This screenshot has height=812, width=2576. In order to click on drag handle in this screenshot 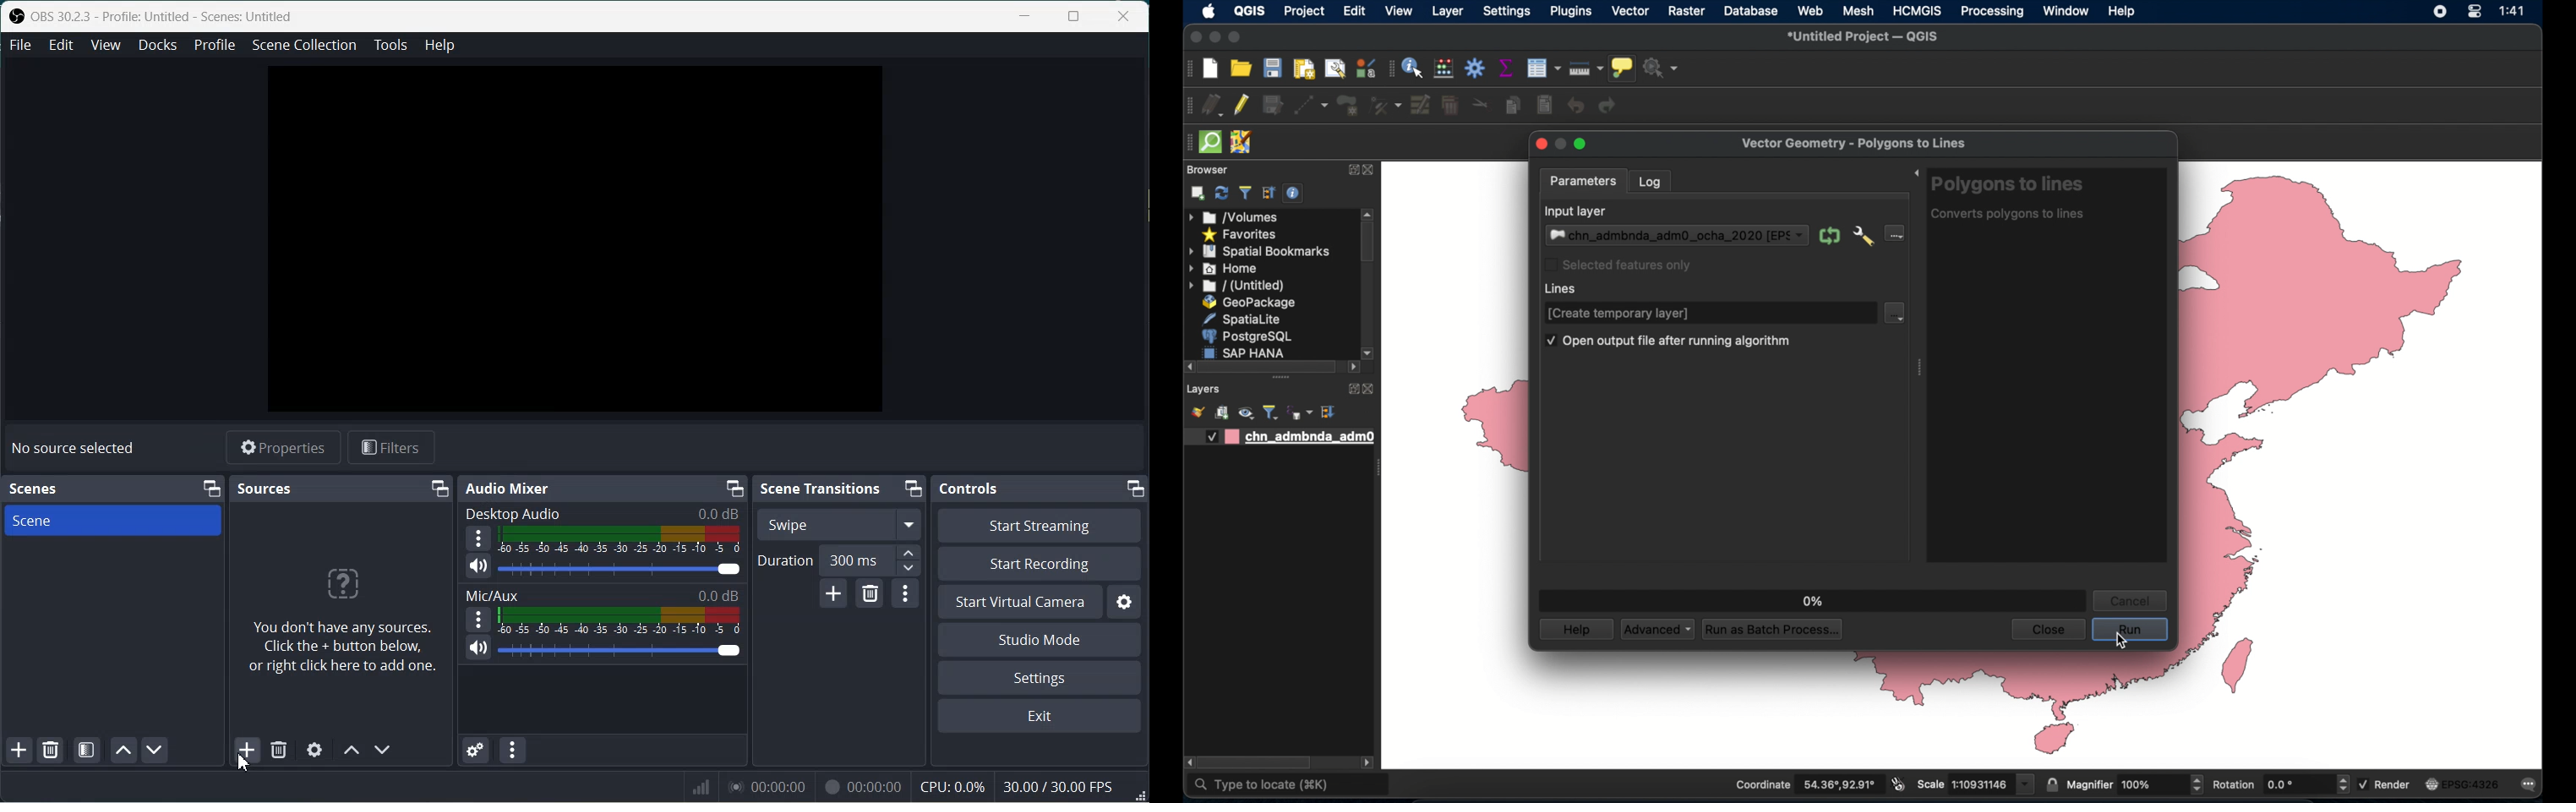, I will do `click(1185, 141)`.